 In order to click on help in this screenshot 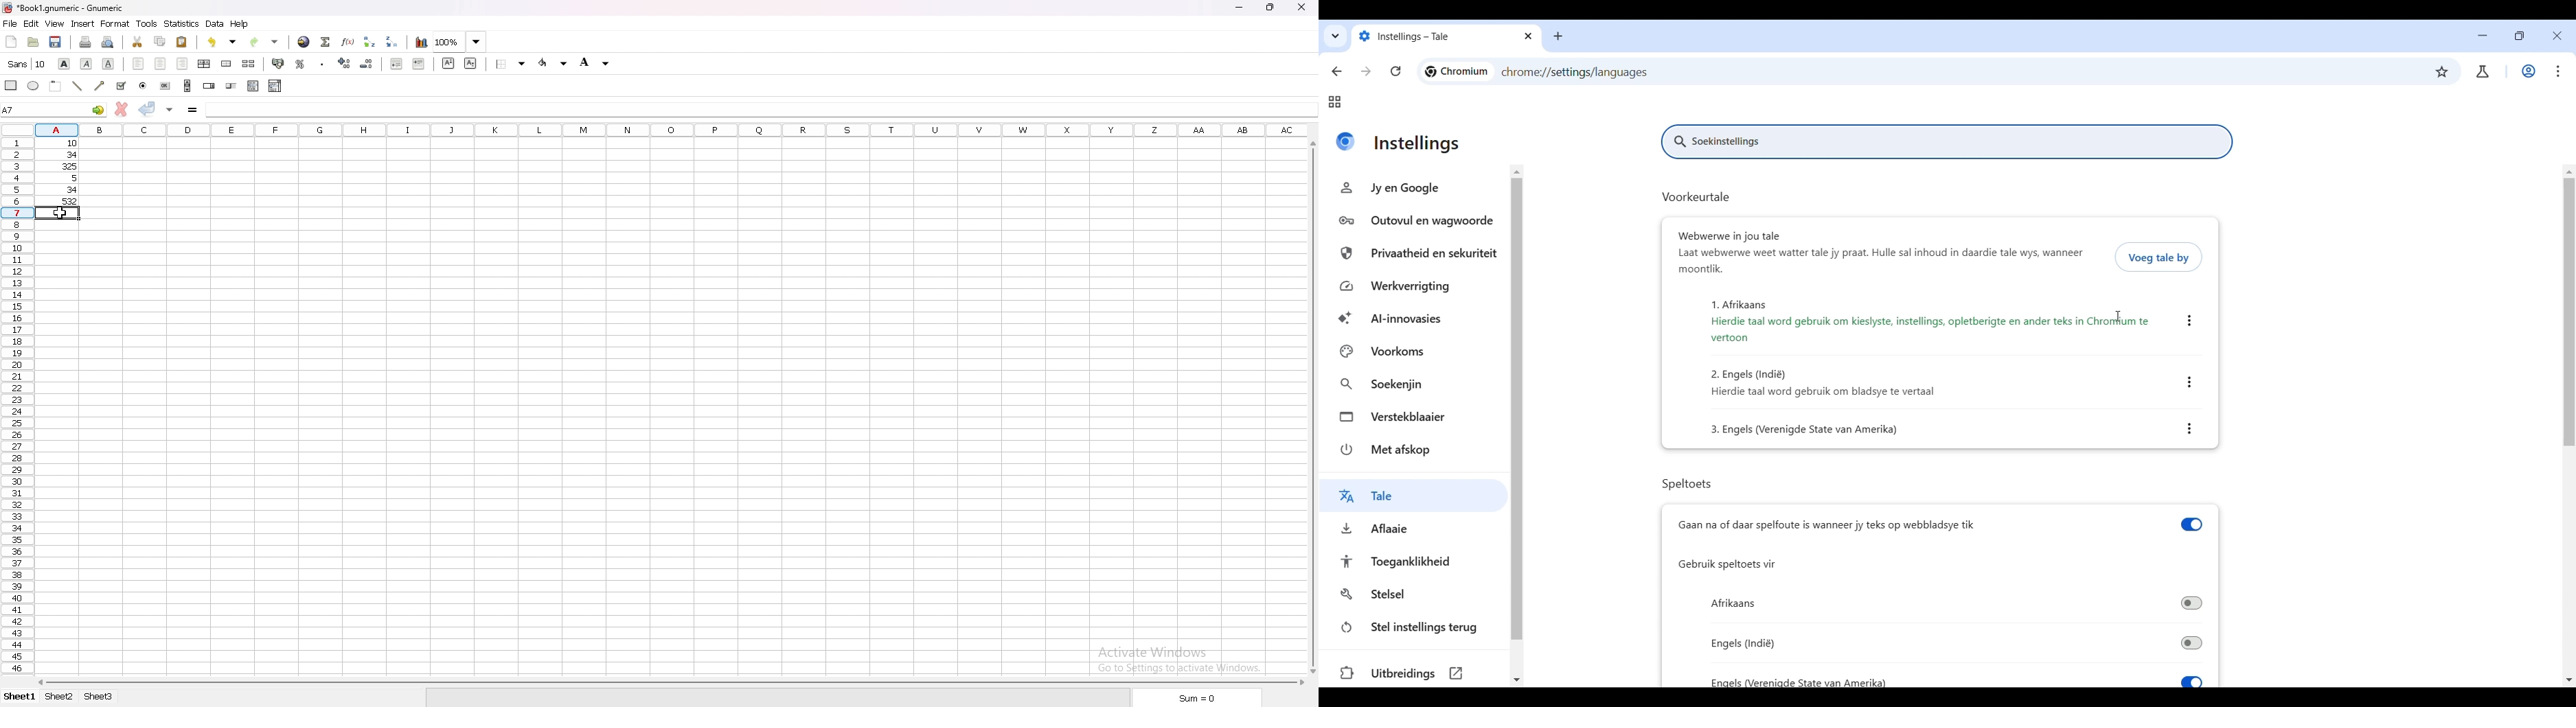, I will do `click(240, 24)`.